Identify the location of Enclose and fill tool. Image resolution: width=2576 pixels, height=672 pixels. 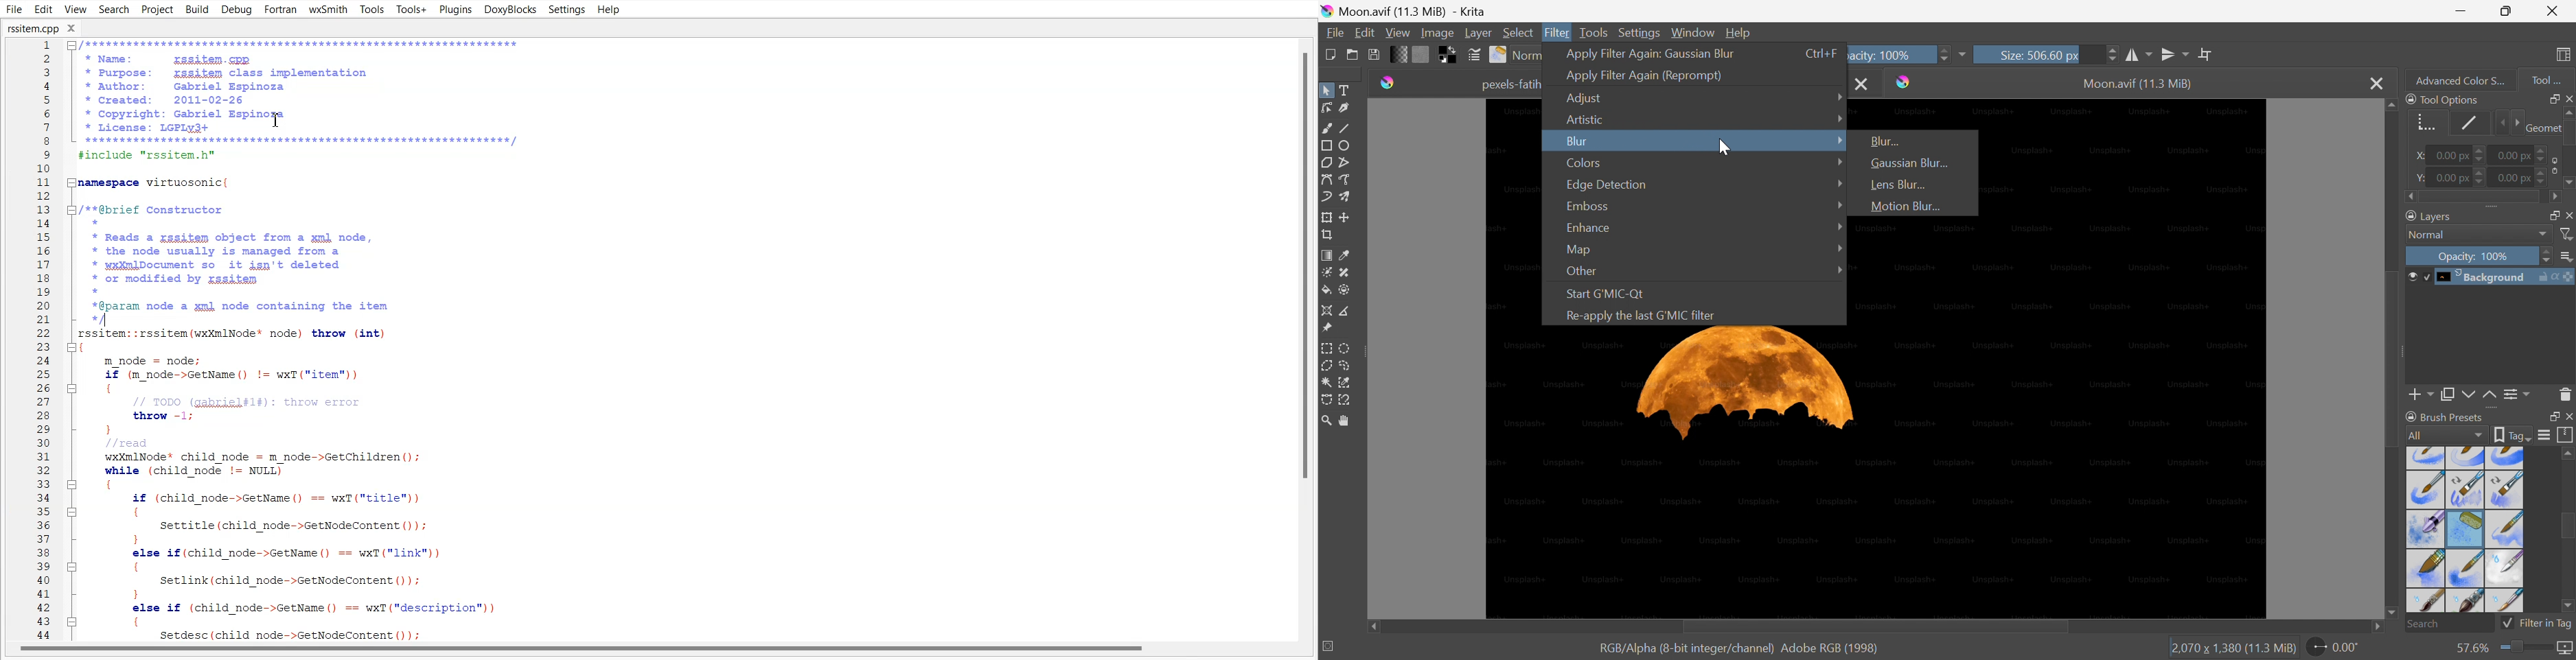
(1344, 291).